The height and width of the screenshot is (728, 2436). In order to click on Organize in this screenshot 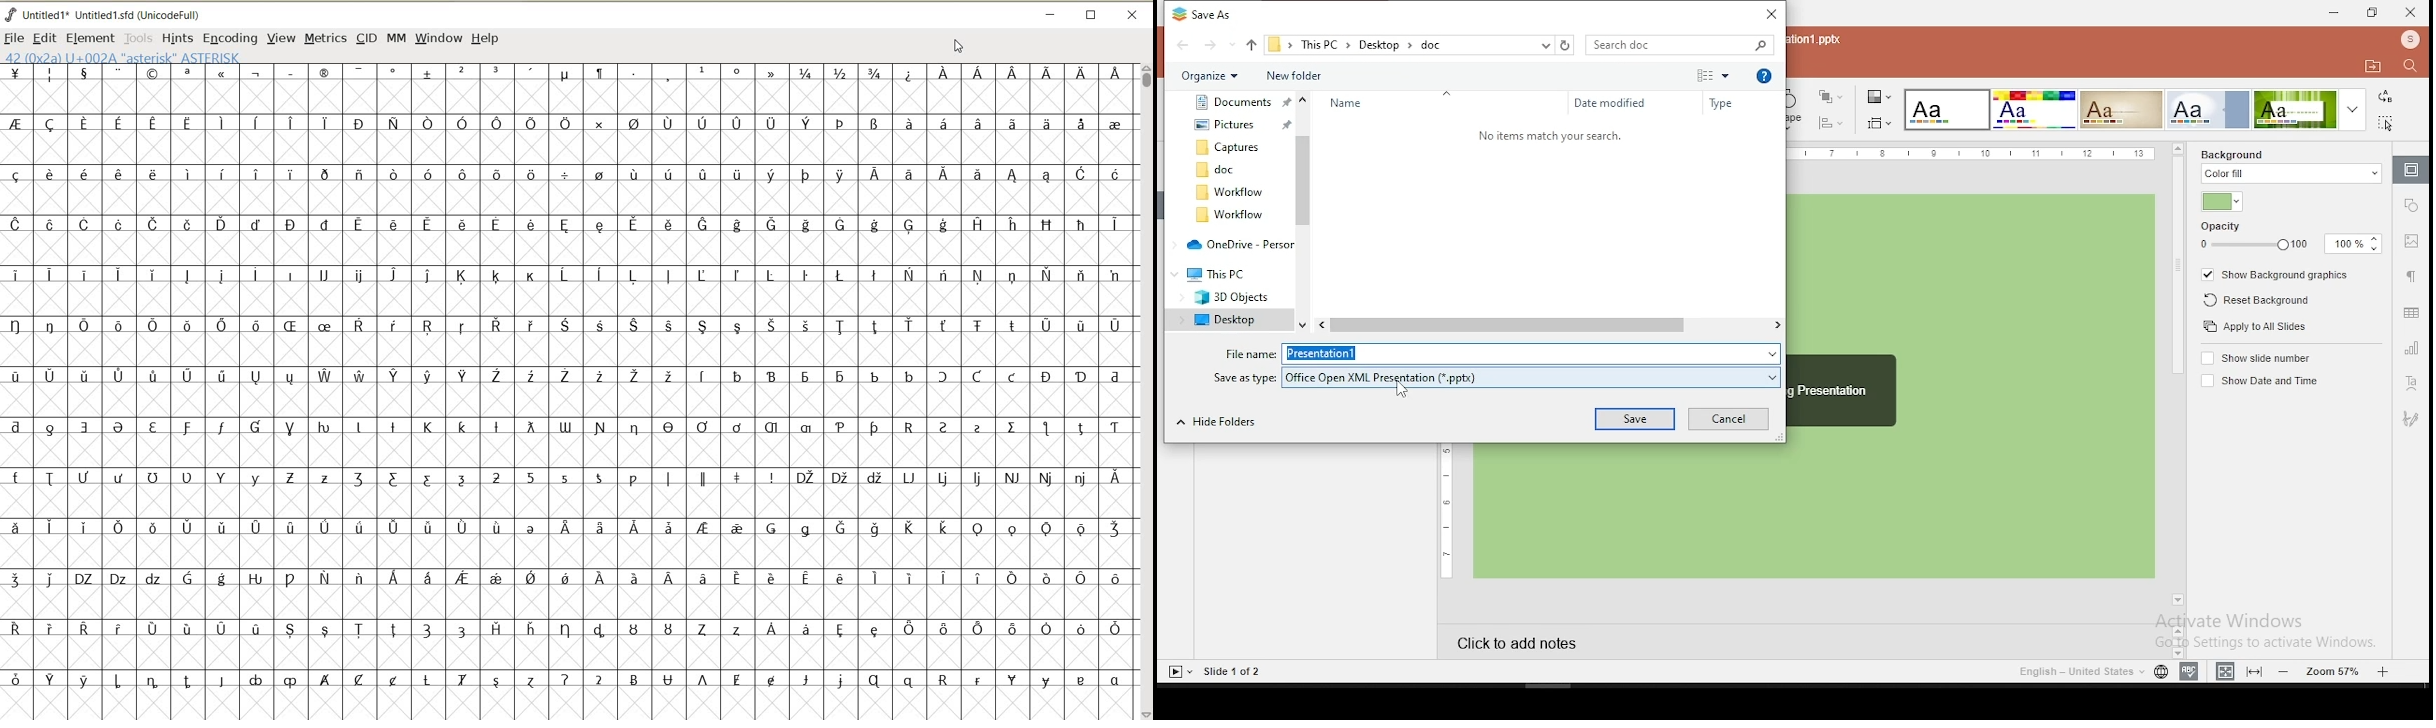, I will do `click(1211, 75)`.